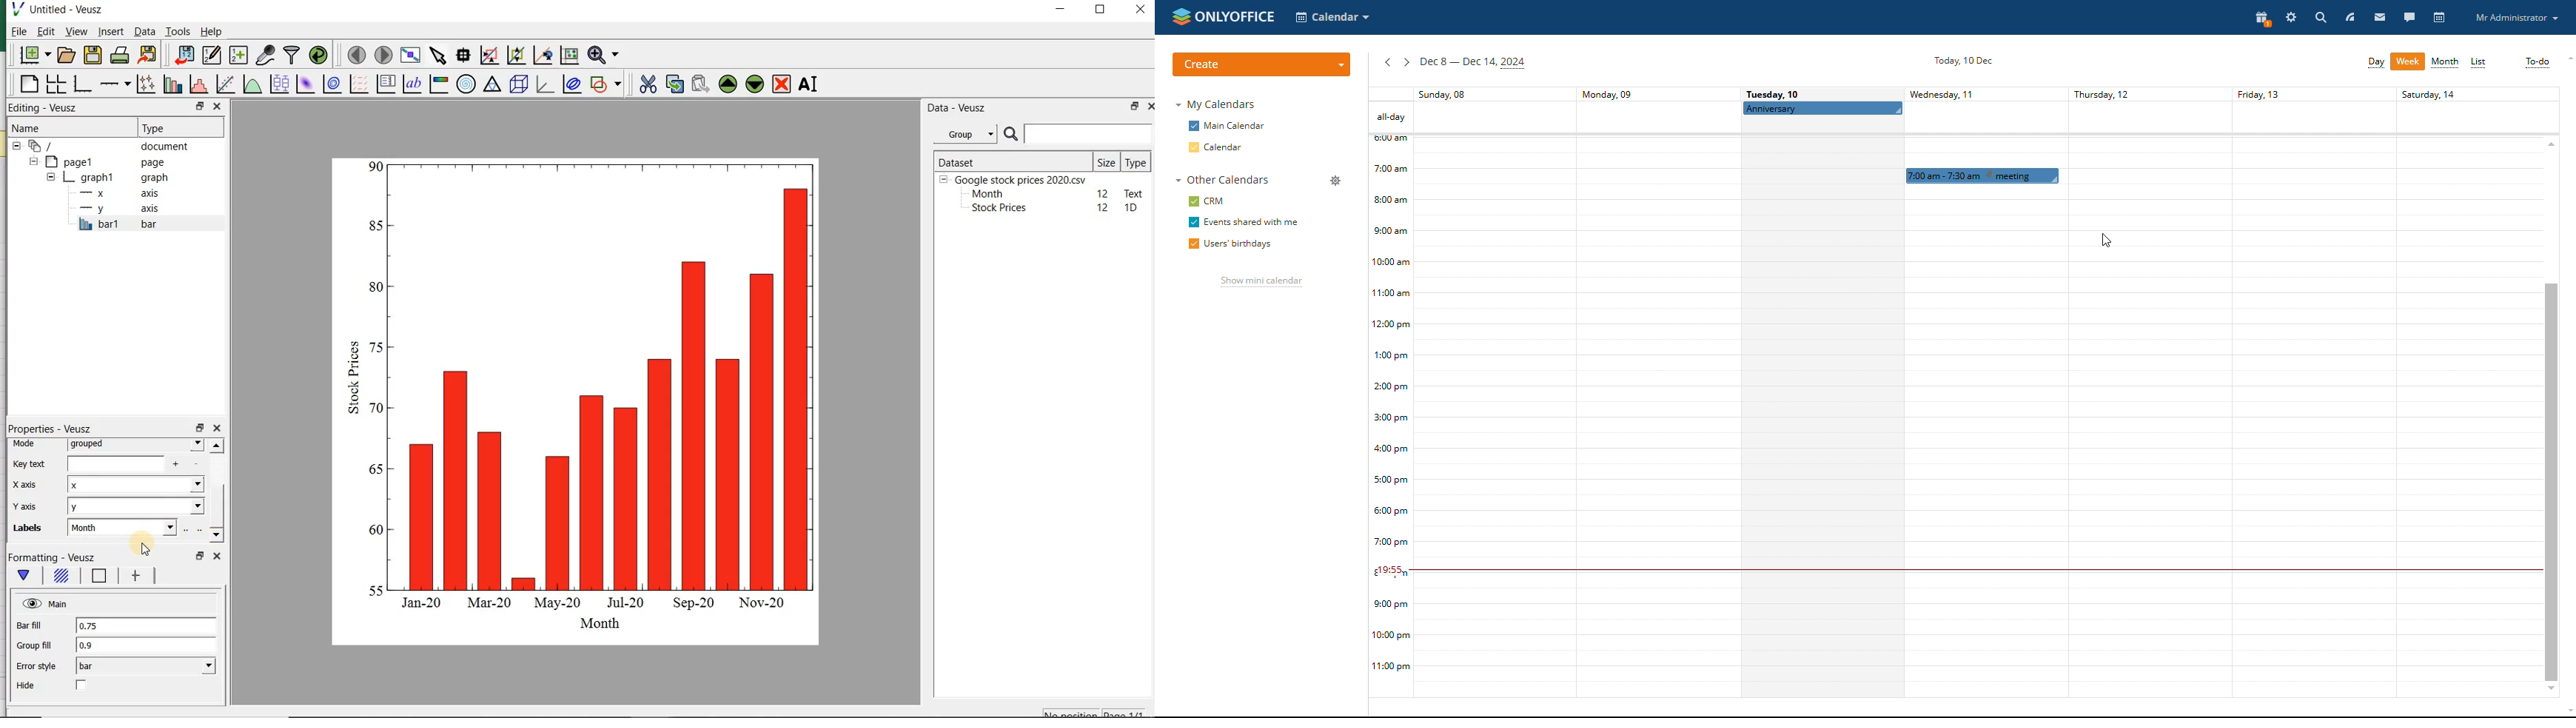 Image resolution: width=2576 pixels, height=728 pixels. What do you see at coordinates (177, 32) in the screenshot?
I see `Tools` at bounding box center [177, 32].